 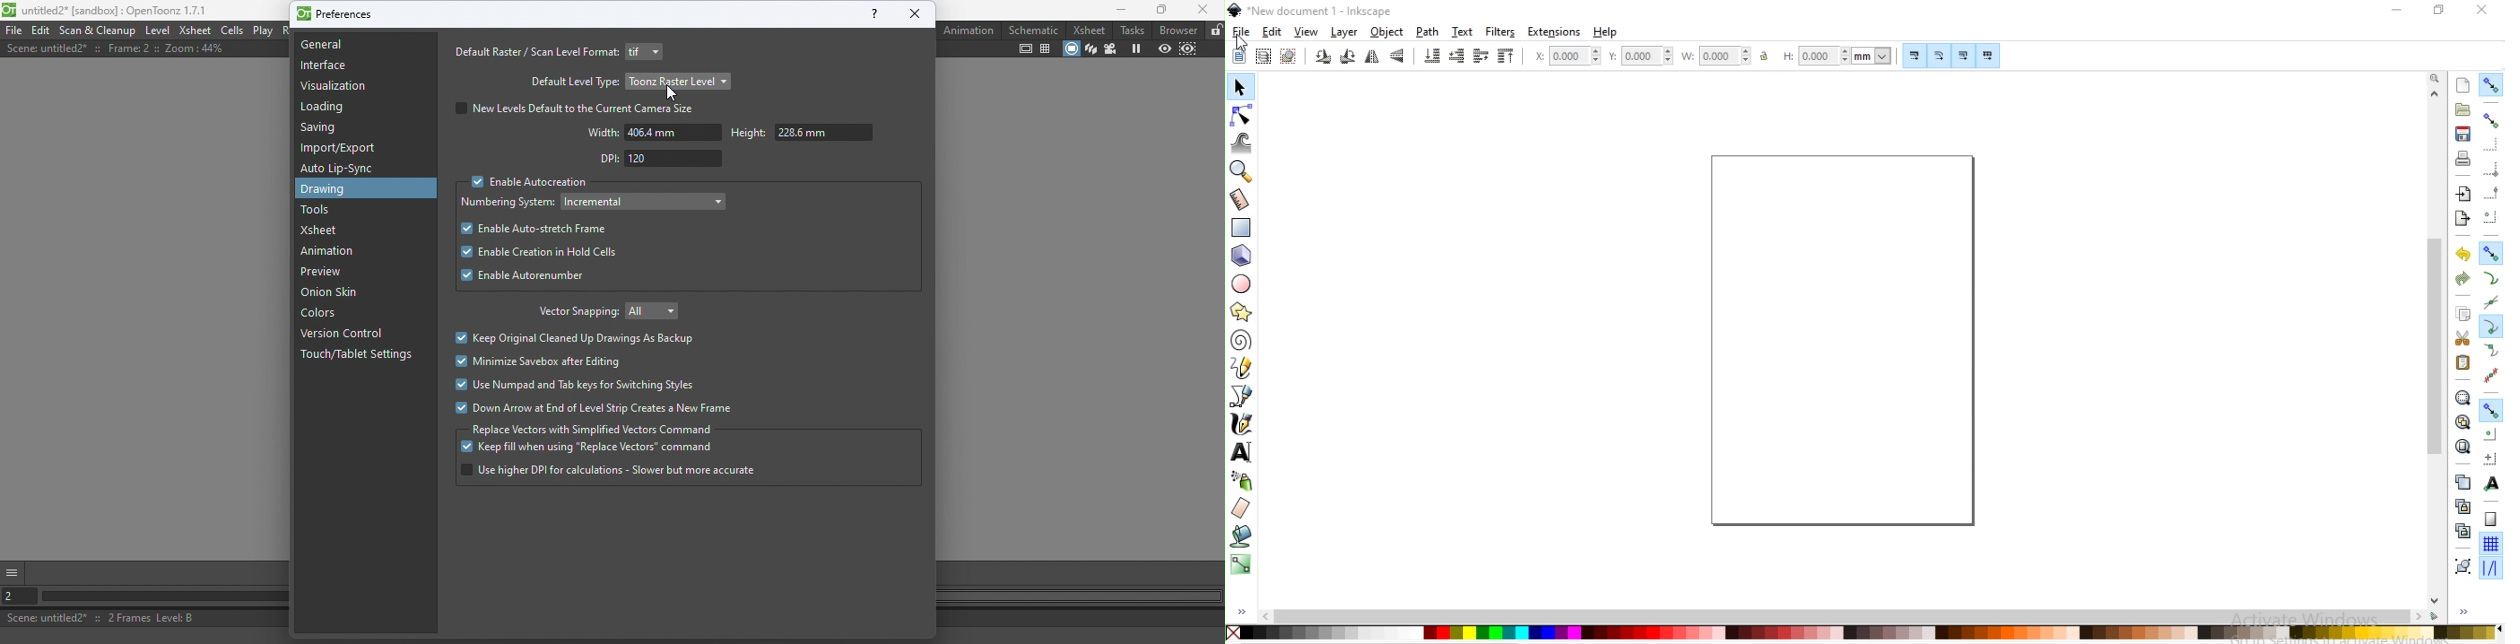 What do you see at coordinates (580, 109) in the screenshot?
I see `New levels default to the current camera size` at bounding box center [580, 109].